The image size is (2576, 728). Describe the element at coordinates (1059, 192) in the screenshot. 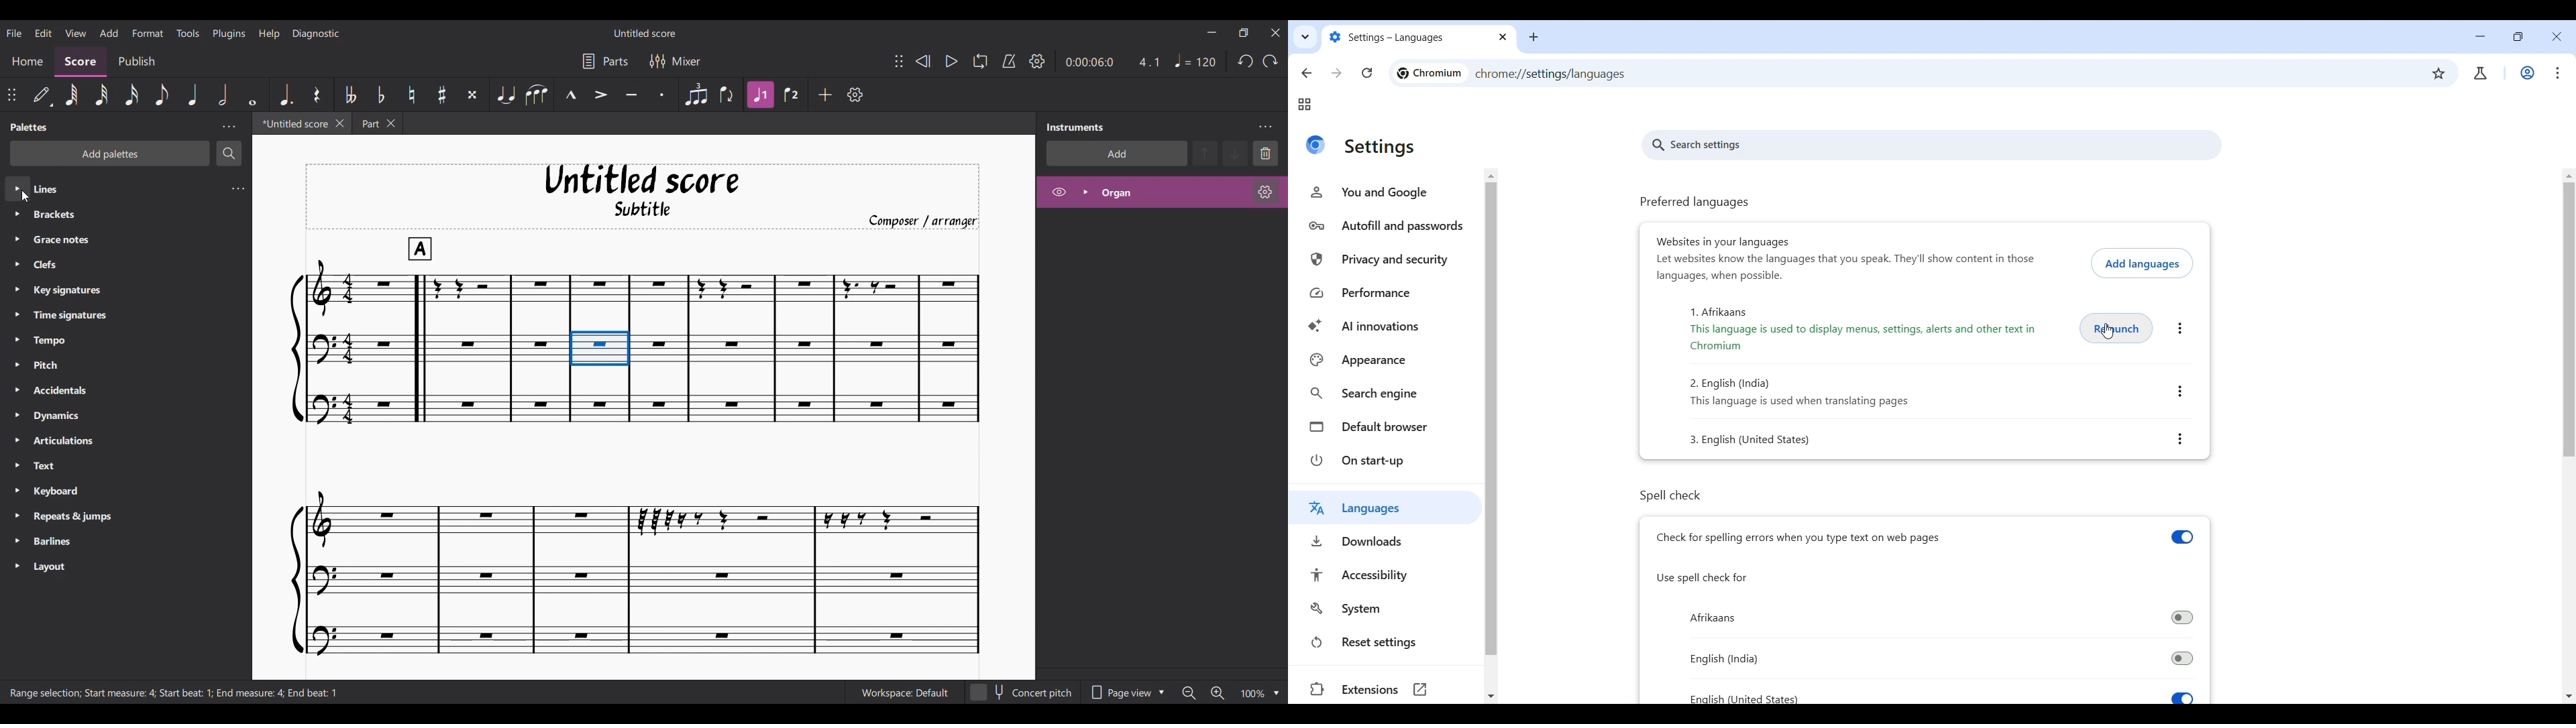

I see `Hide organ` at that location.